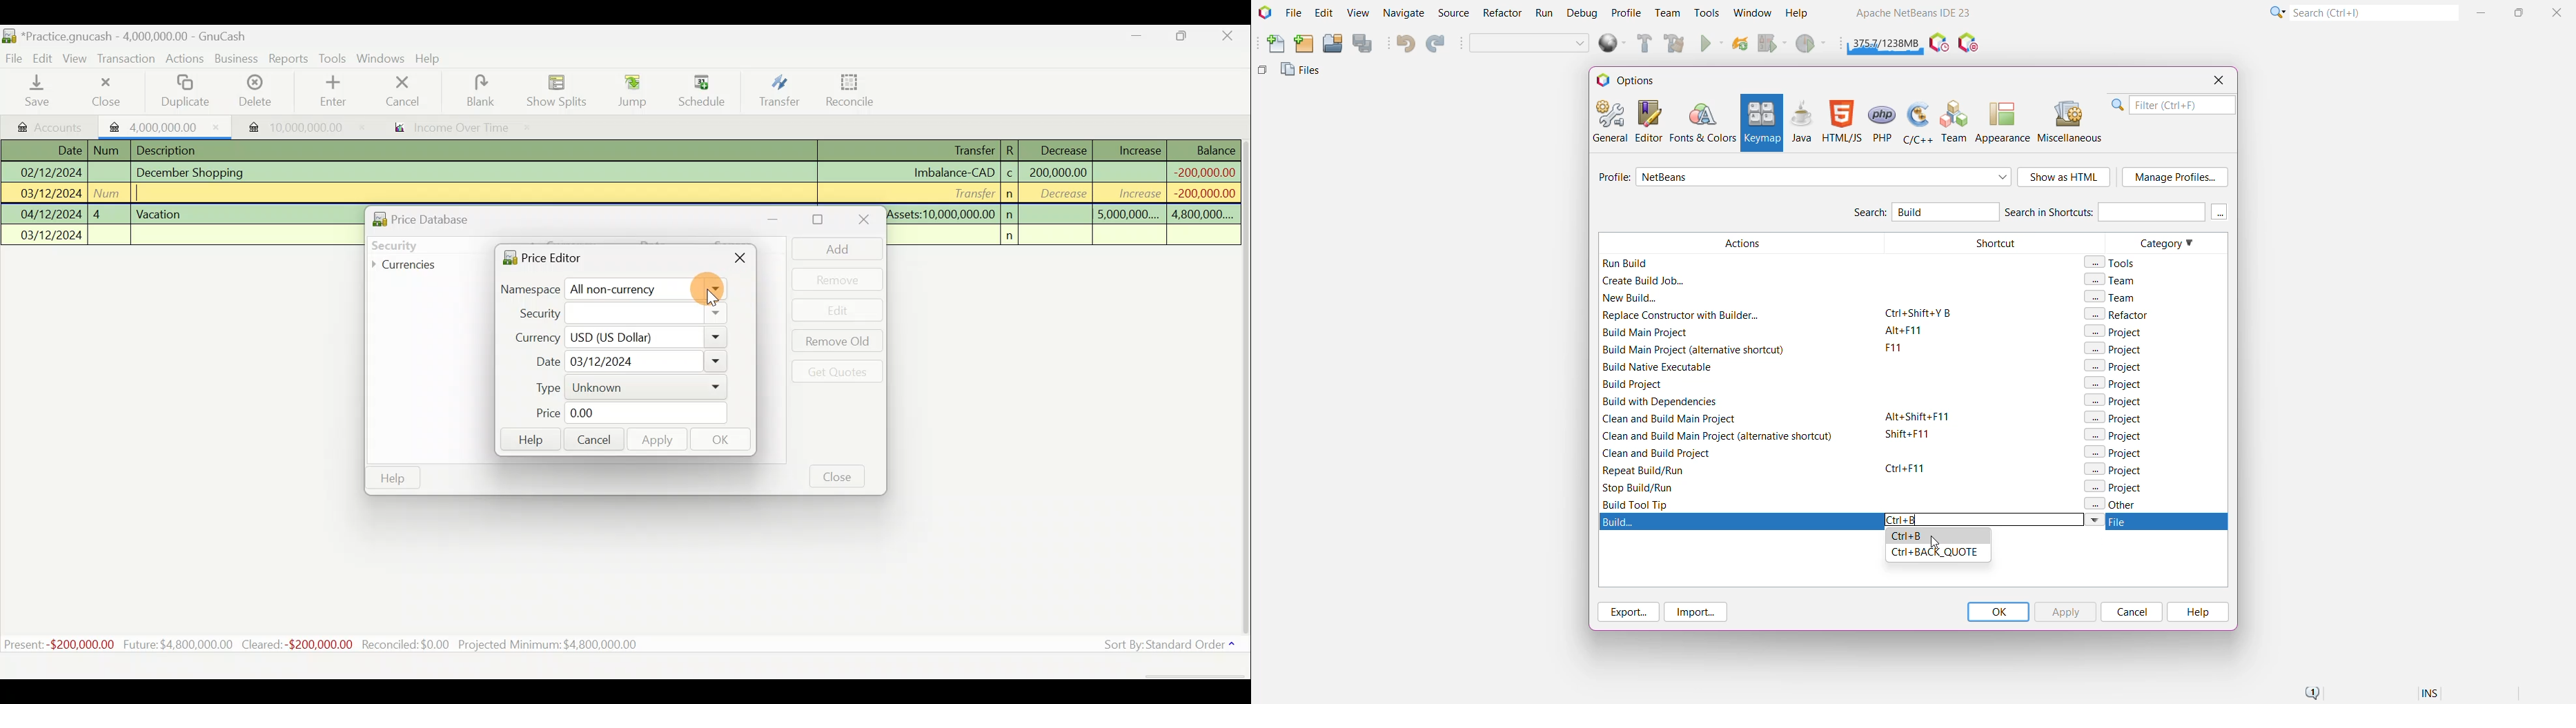 The height and width of the screenshot is (728, 2576). I want to click on Jump, so click(627, 91).